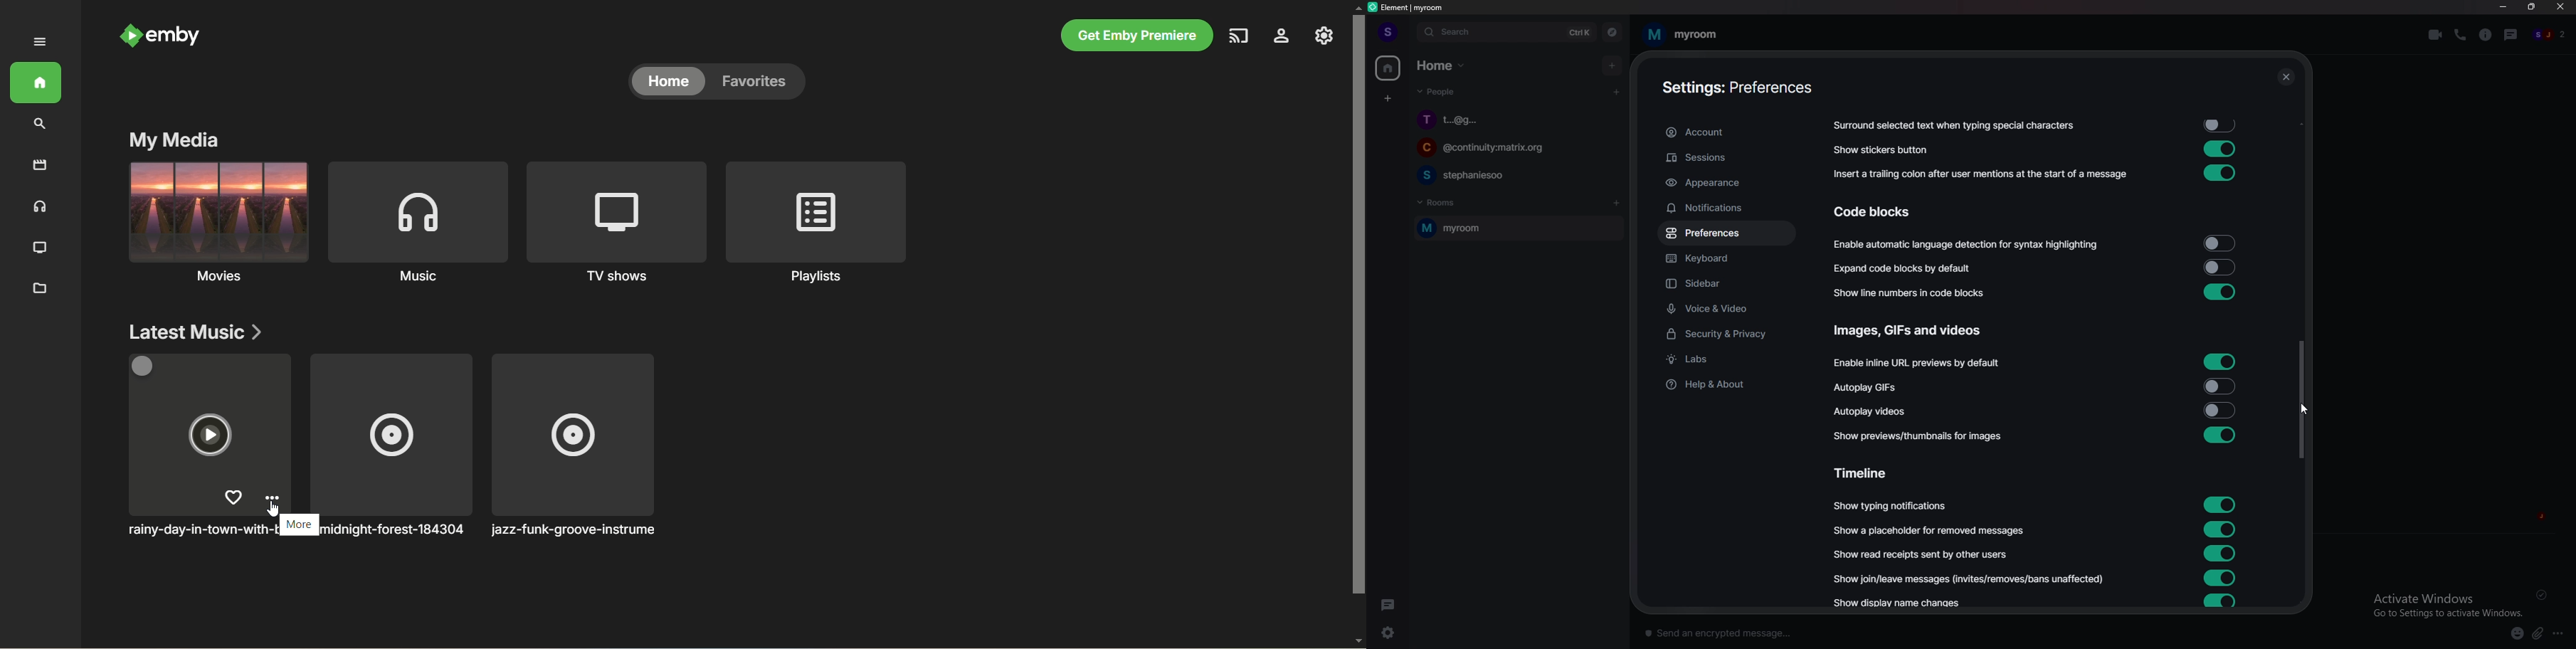 The width and height of the screenshot is (2576, 672). What do you see at coordinates (2221, 503) in the screenshot?
I see `toggle` at bounding box center [2221, 503].